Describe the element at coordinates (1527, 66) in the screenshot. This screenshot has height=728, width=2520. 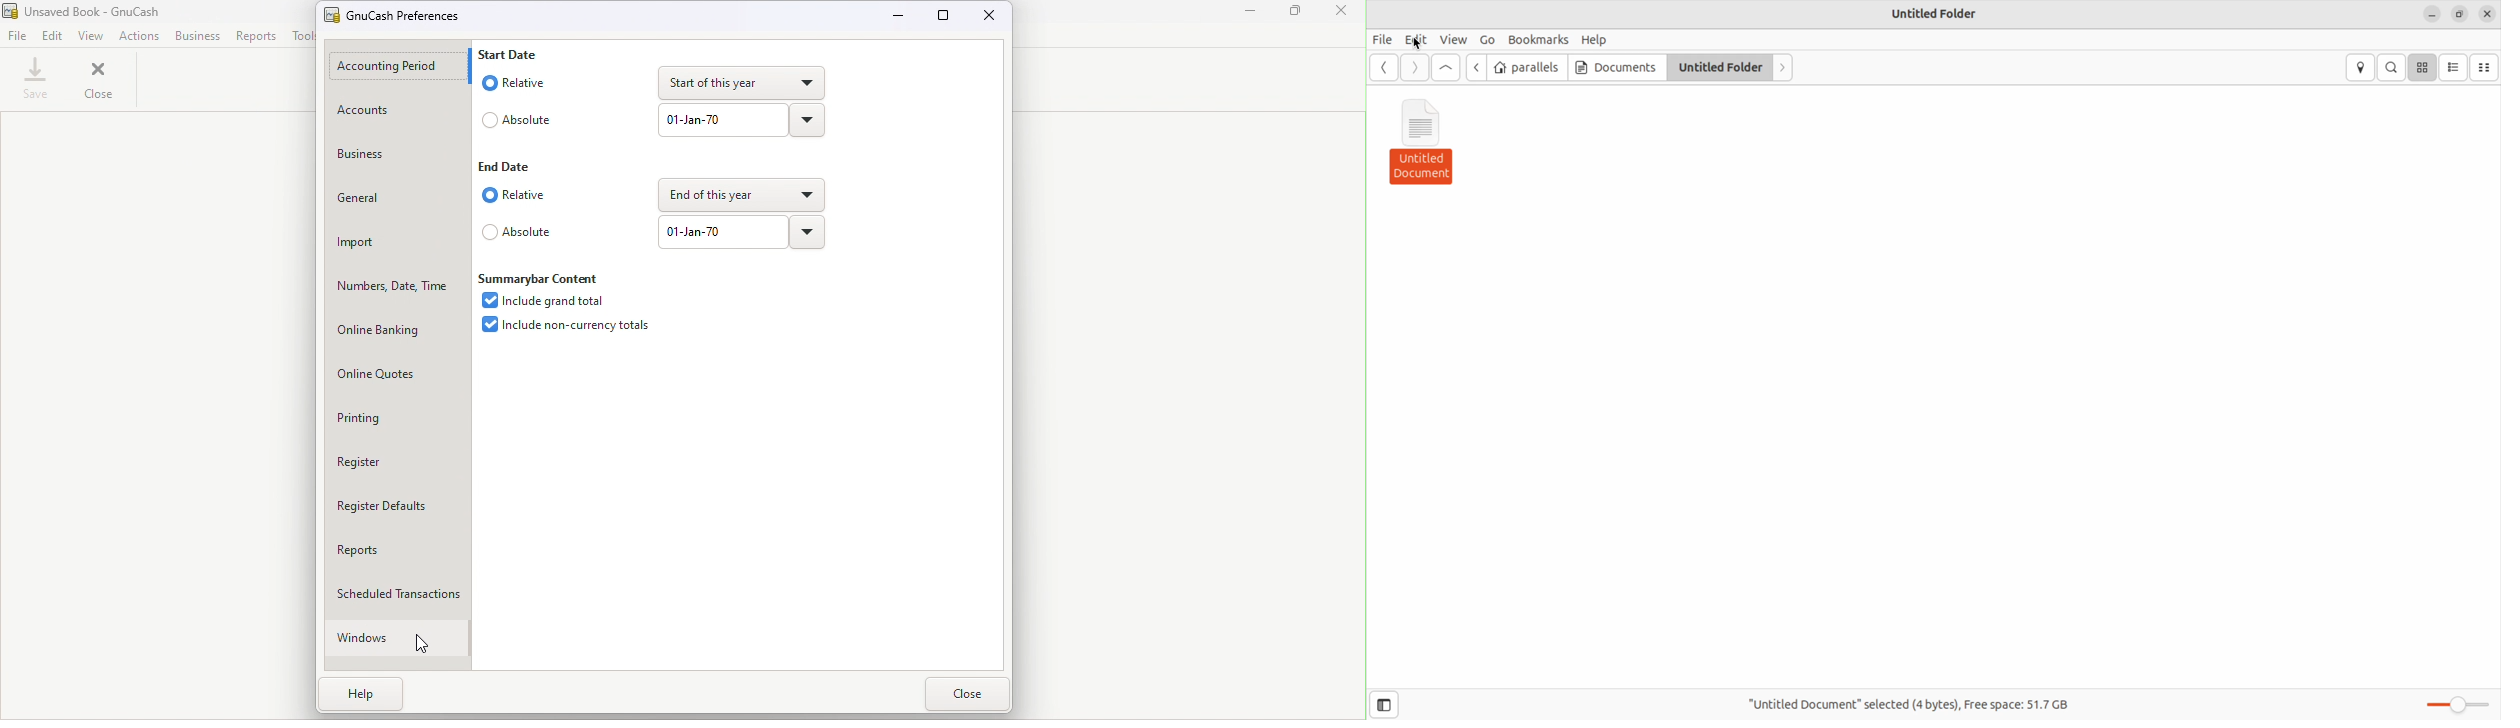
I see `parallels` at that location.